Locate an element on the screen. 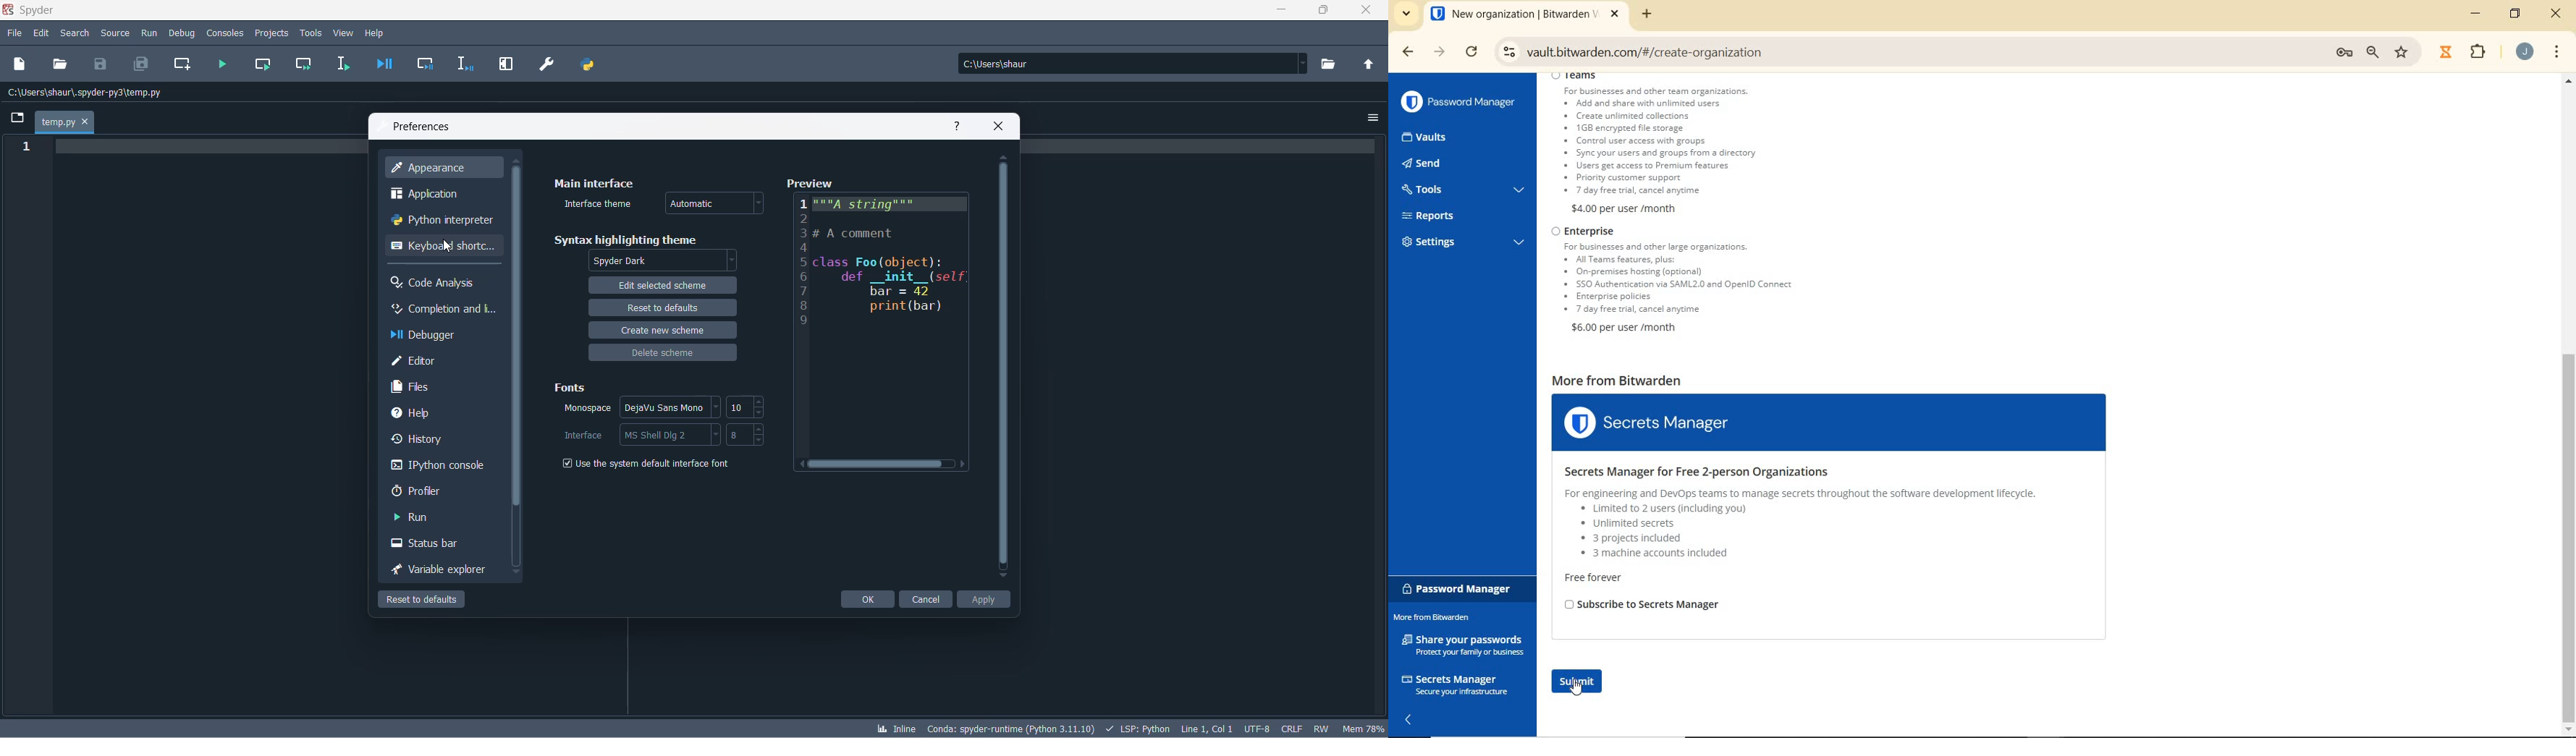 The image size is (2576, 756). scrollbar is located at coordinates (2569, 404).